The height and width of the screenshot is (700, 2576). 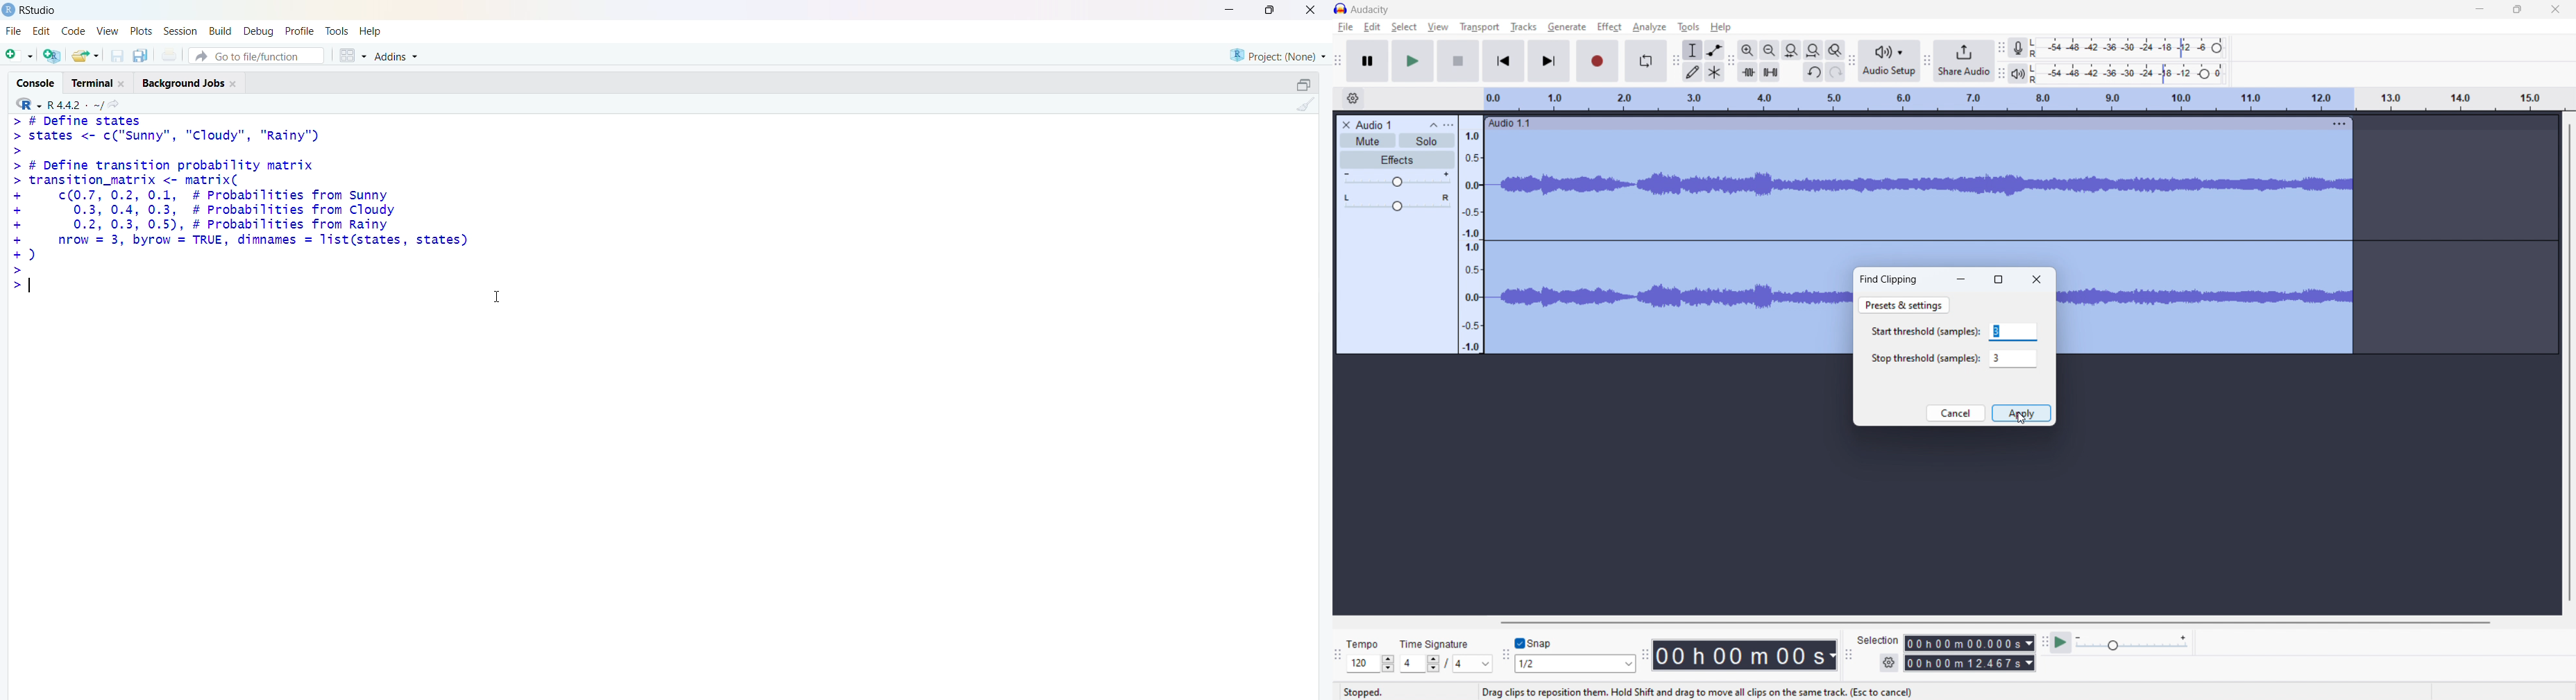 I want to click on code, so click(x=76, y=29).